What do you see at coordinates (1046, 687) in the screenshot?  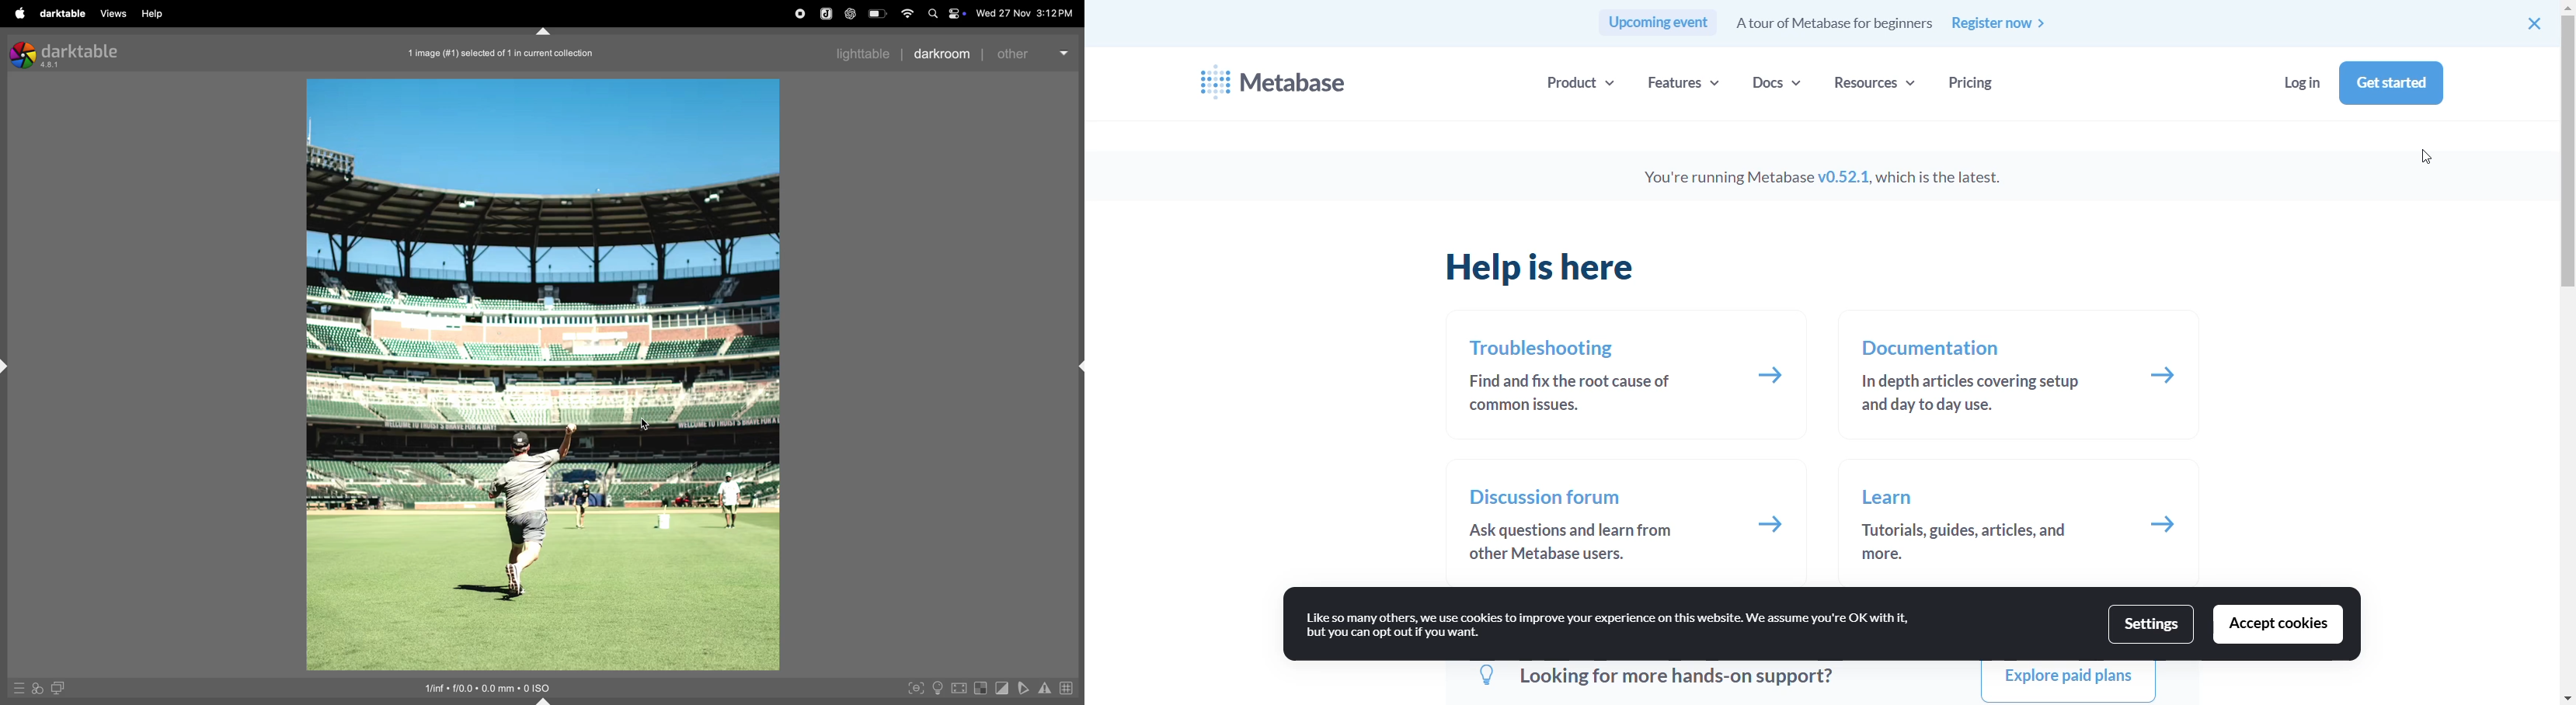 I see `attention` at bounding box center [1046, 687].